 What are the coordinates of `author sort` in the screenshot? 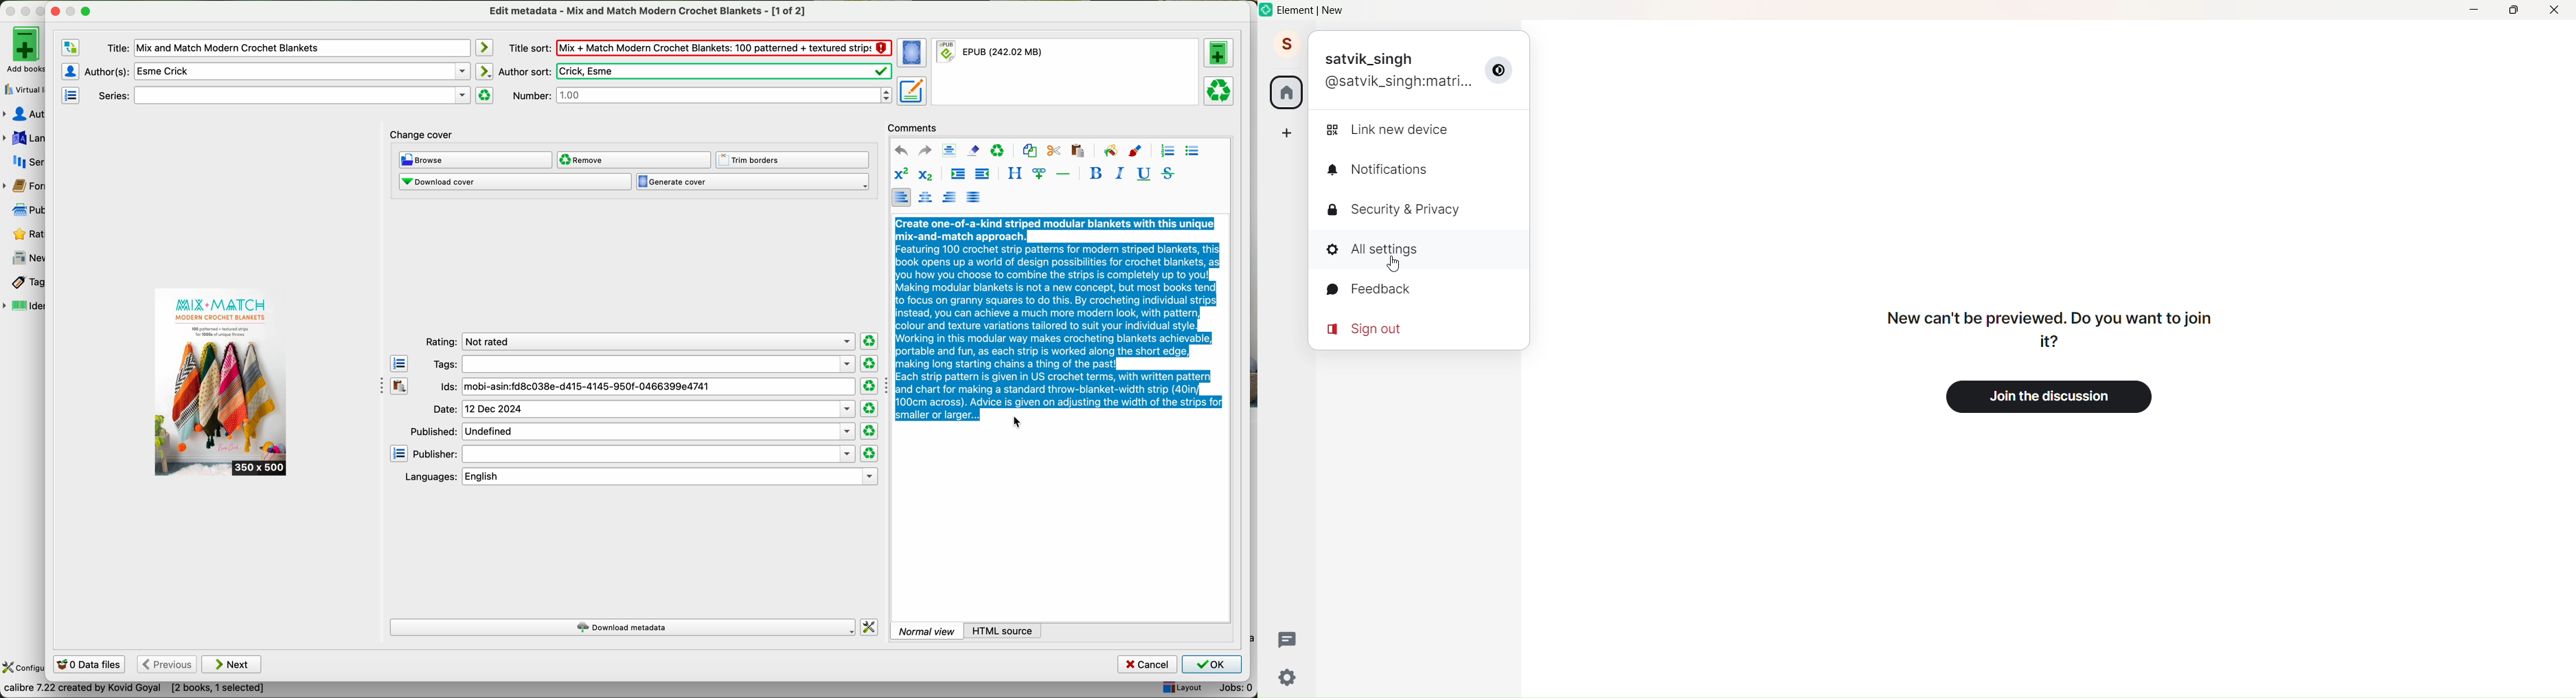 It's located at (694, 71).